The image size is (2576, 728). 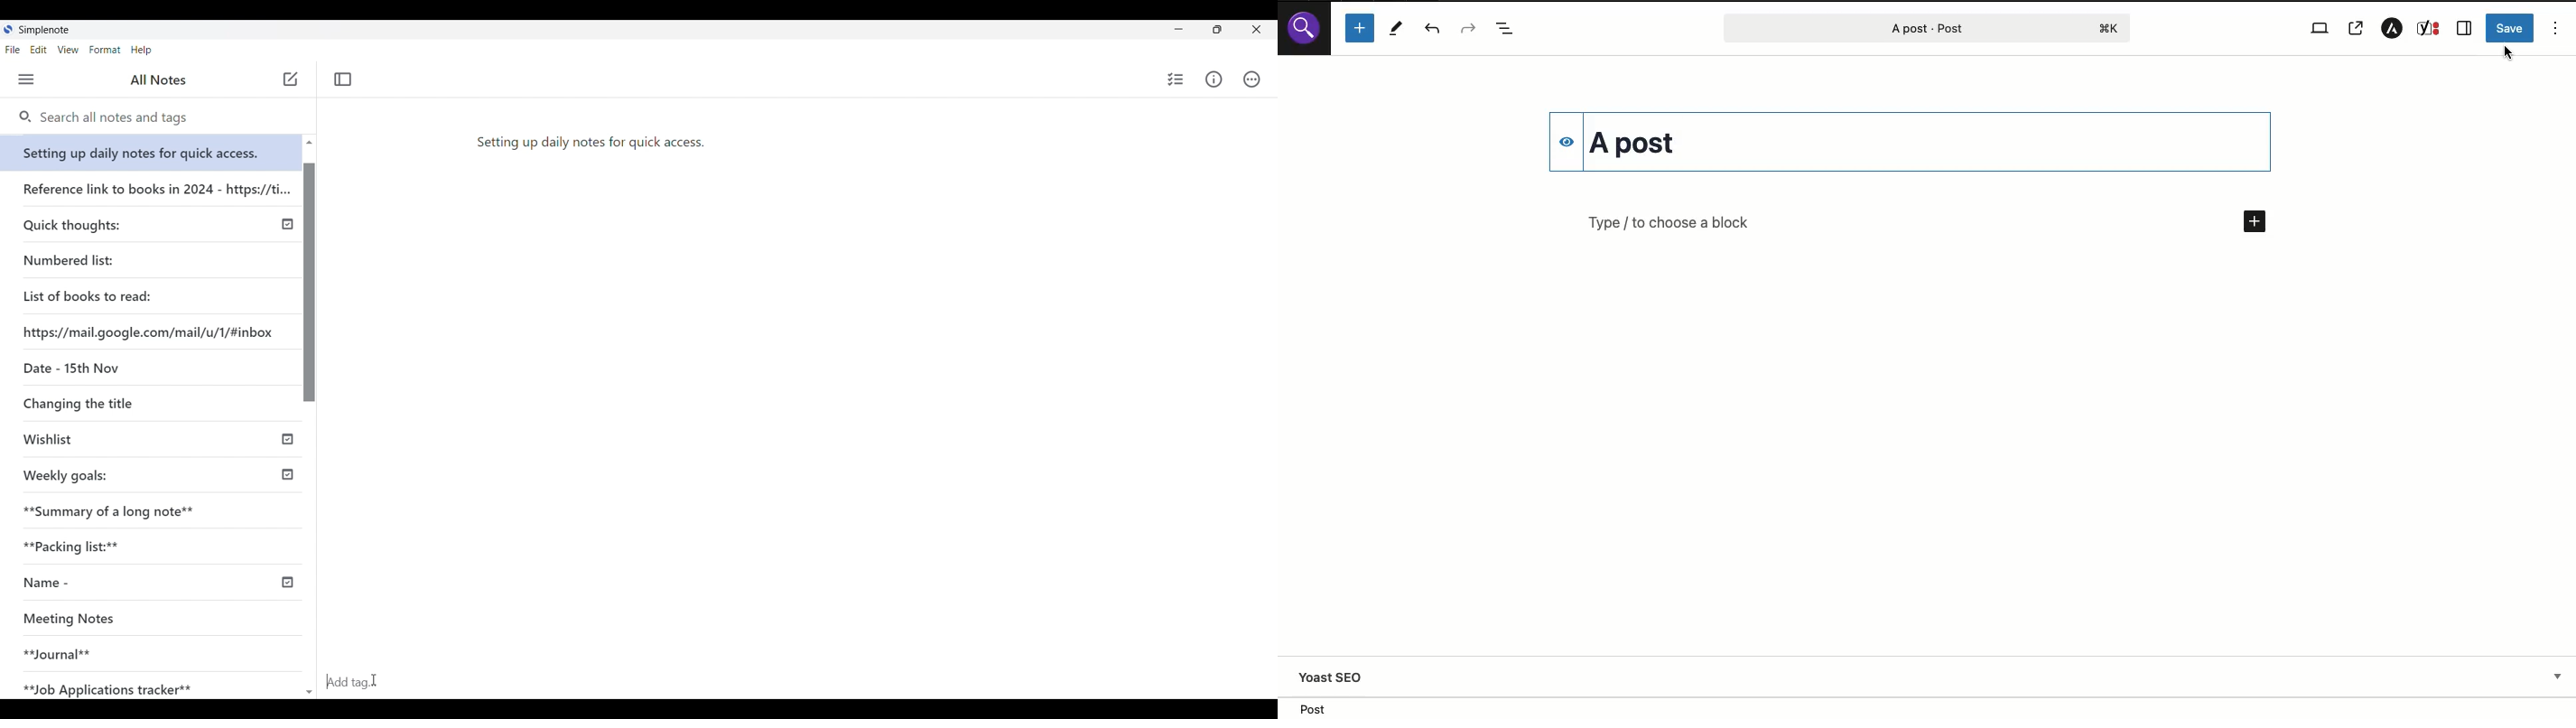 What do you see at coordinates (343, 80) in the screenshot?
I see `Close left sidebar` at bounding box center [343, 80].